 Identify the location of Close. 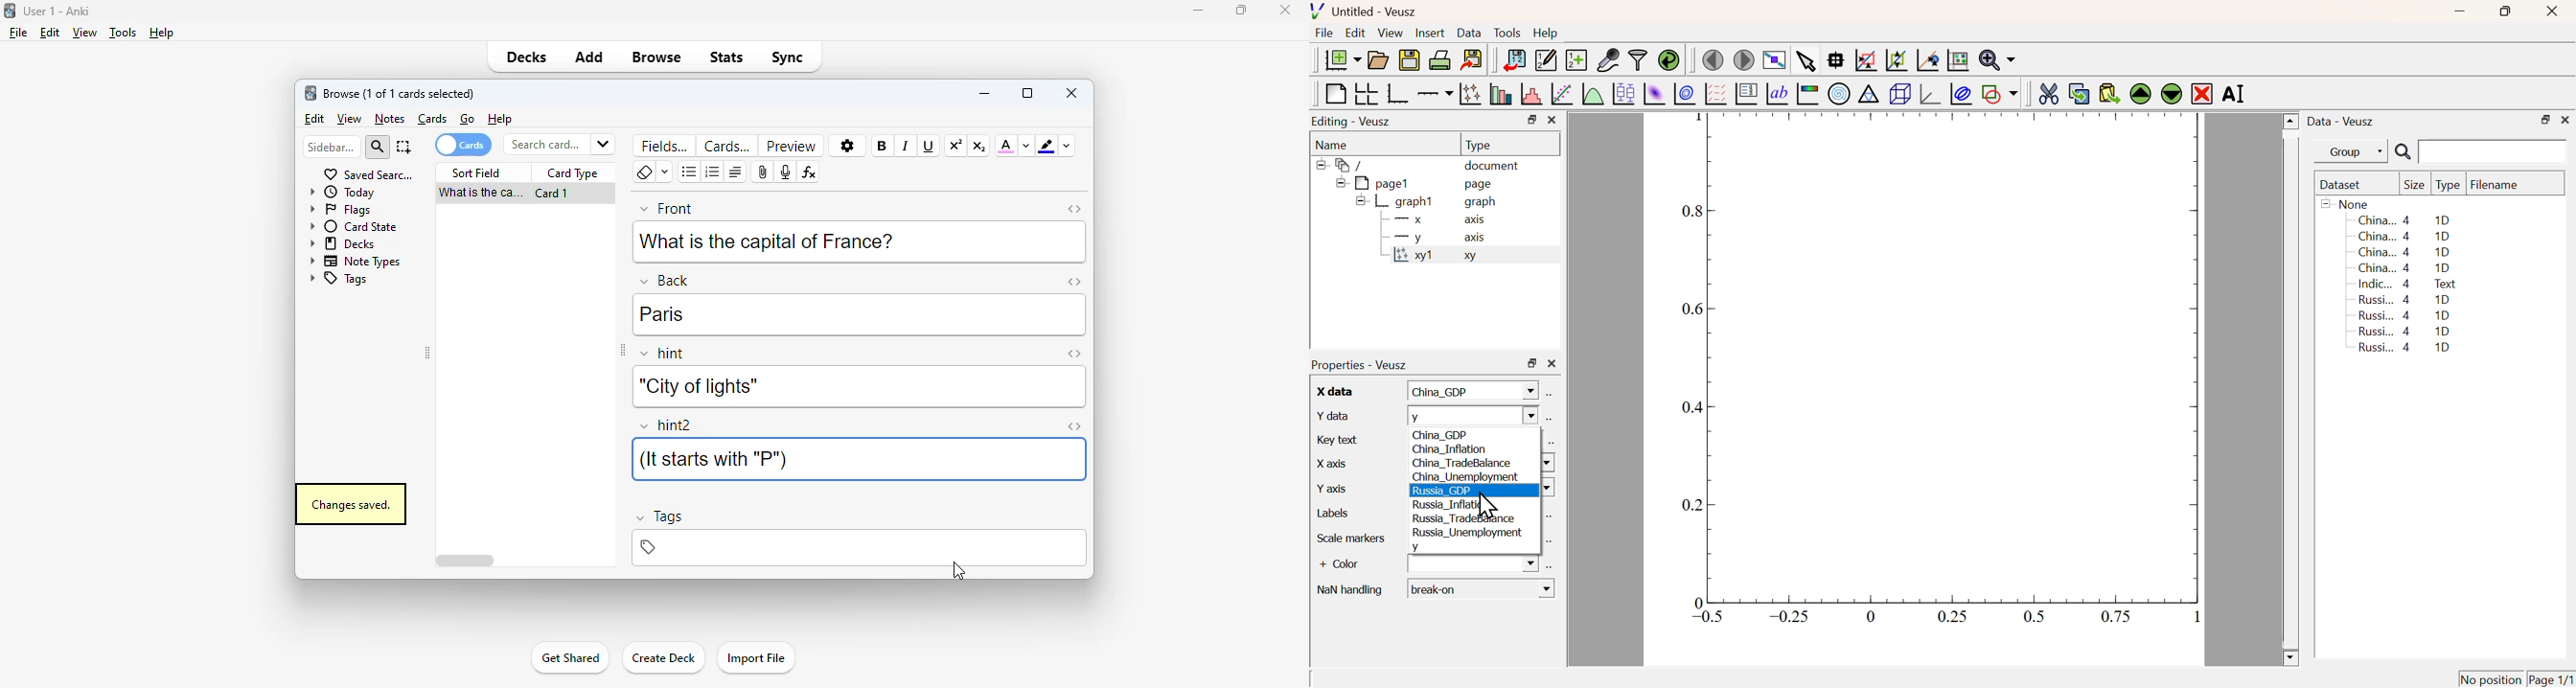
(1552, 364).